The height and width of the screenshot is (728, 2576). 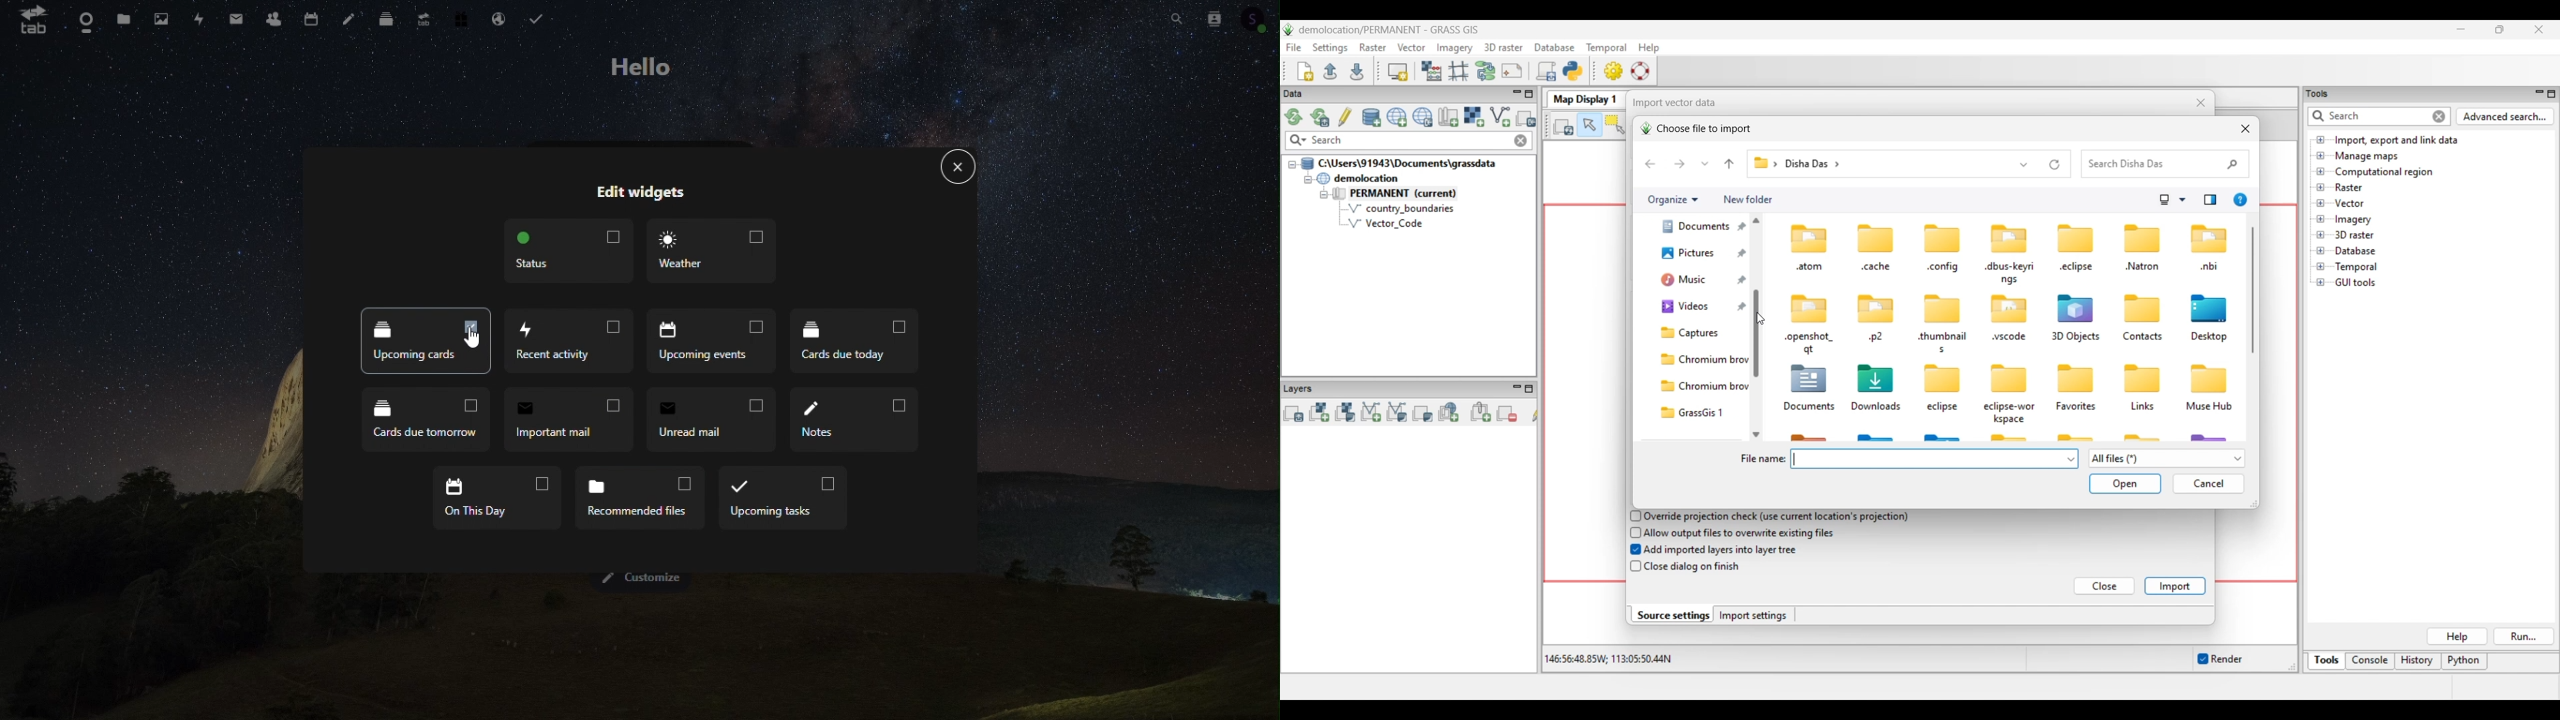 I want to click on Files, so click(x=125, y=21).